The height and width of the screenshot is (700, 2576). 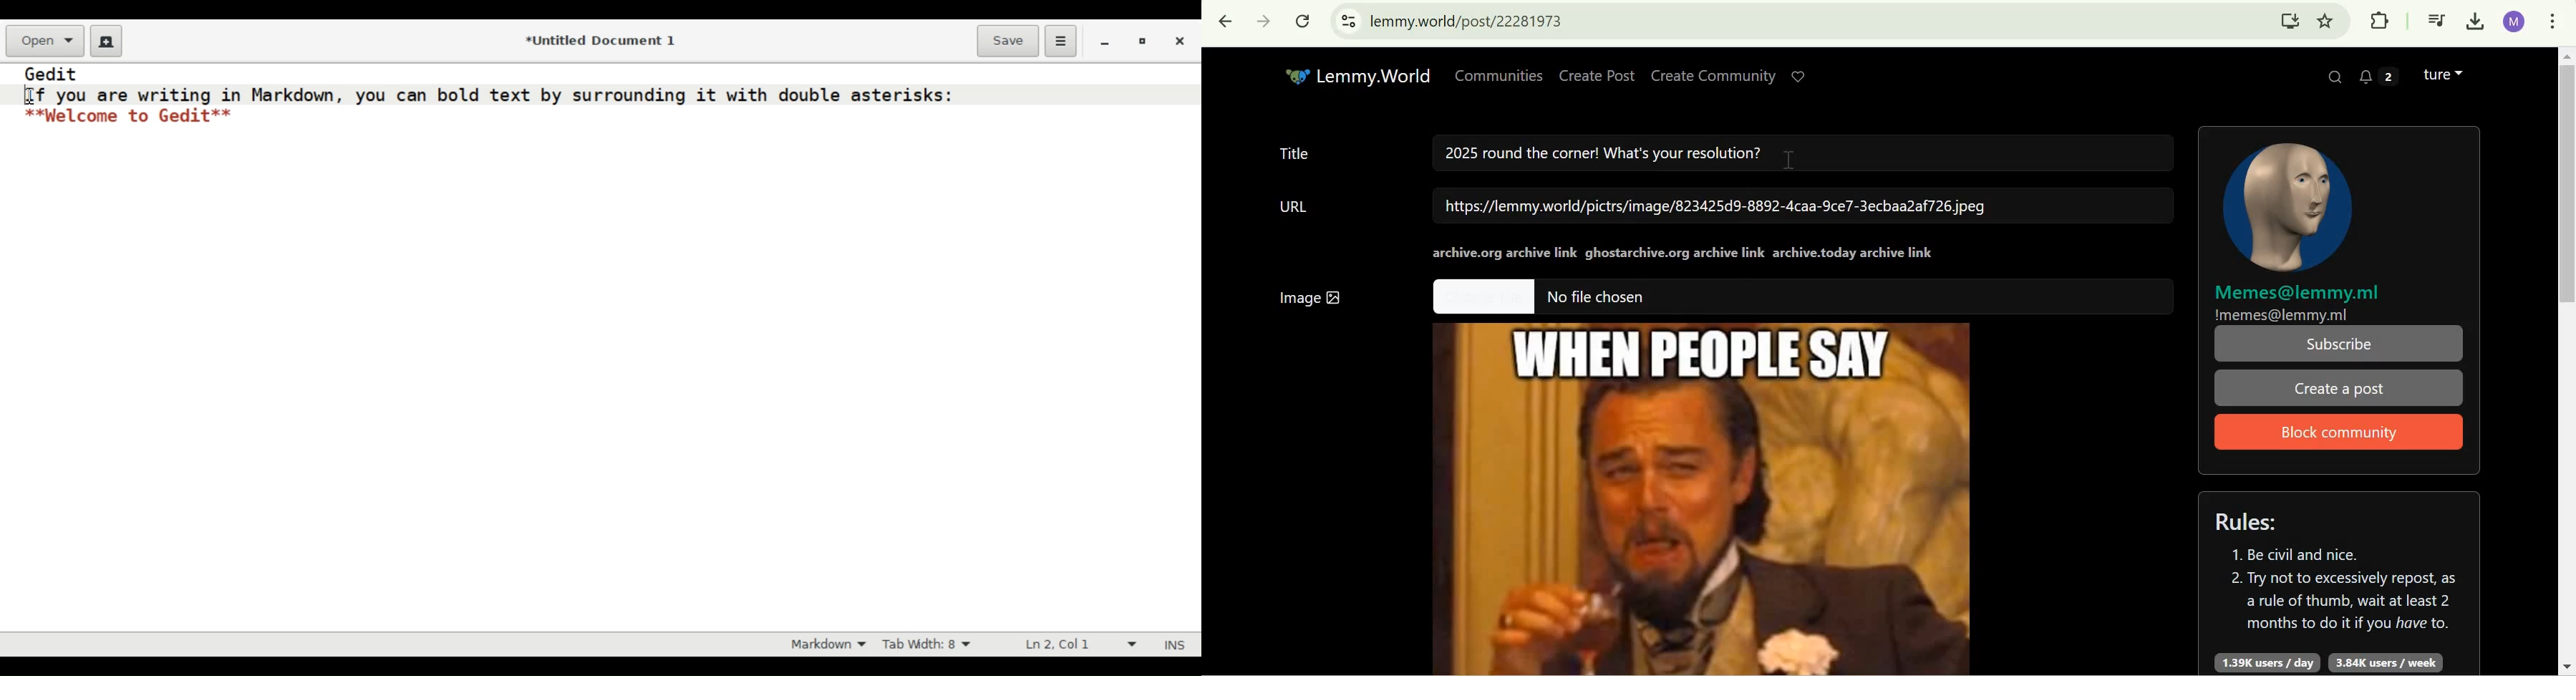 I want to click on Google account, so click(x=2514, y=21).